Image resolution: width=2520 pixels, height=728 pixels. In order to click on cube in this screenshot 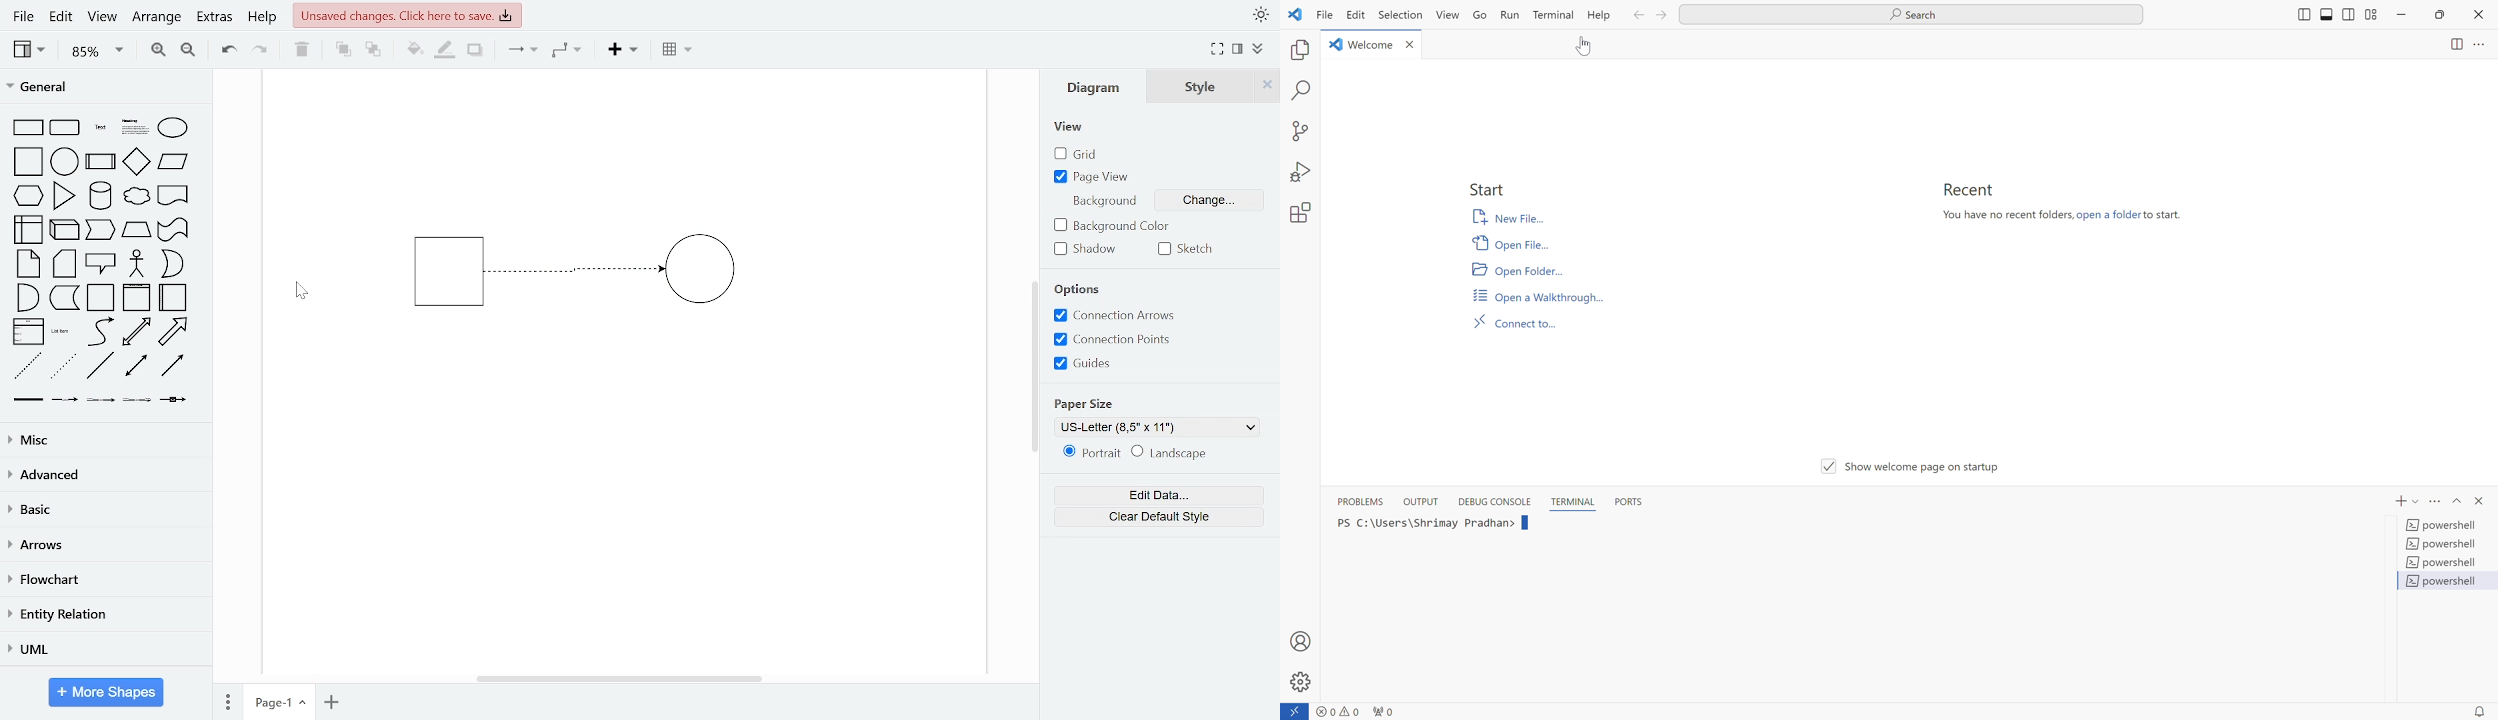, I will do `click(66, 228)`.